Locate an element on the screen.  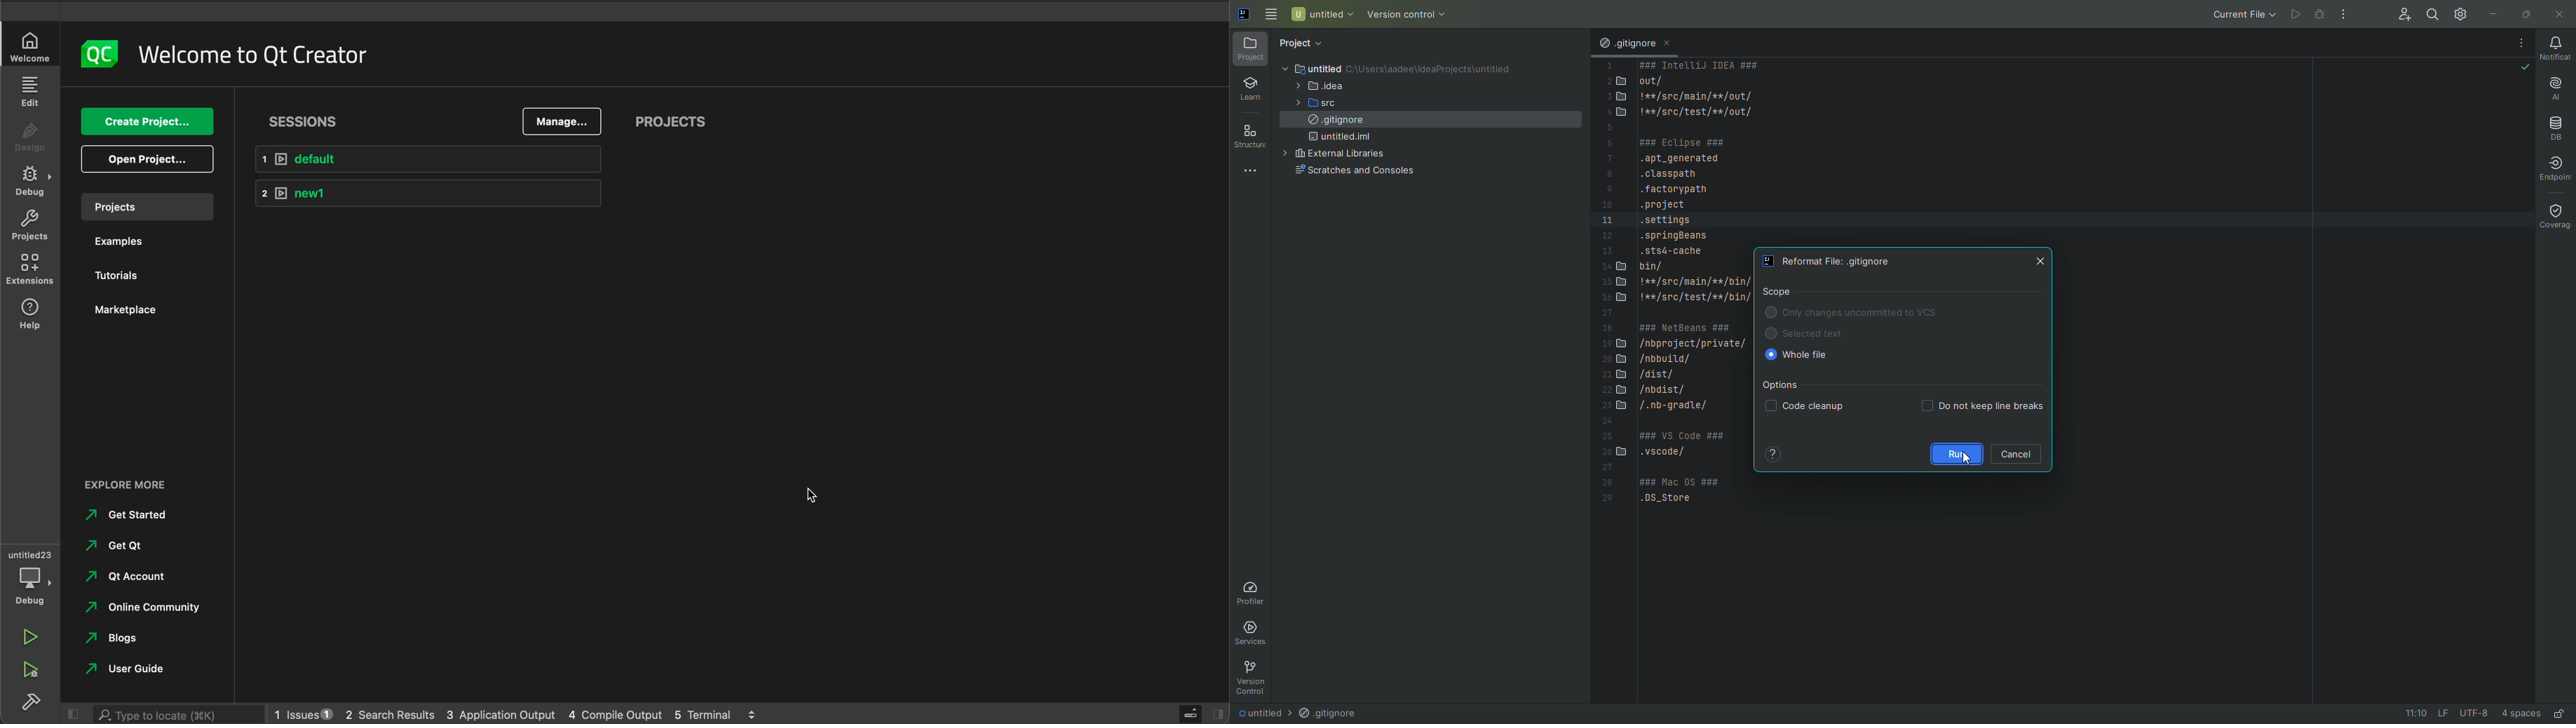
project is located at coordinates (147, 206).